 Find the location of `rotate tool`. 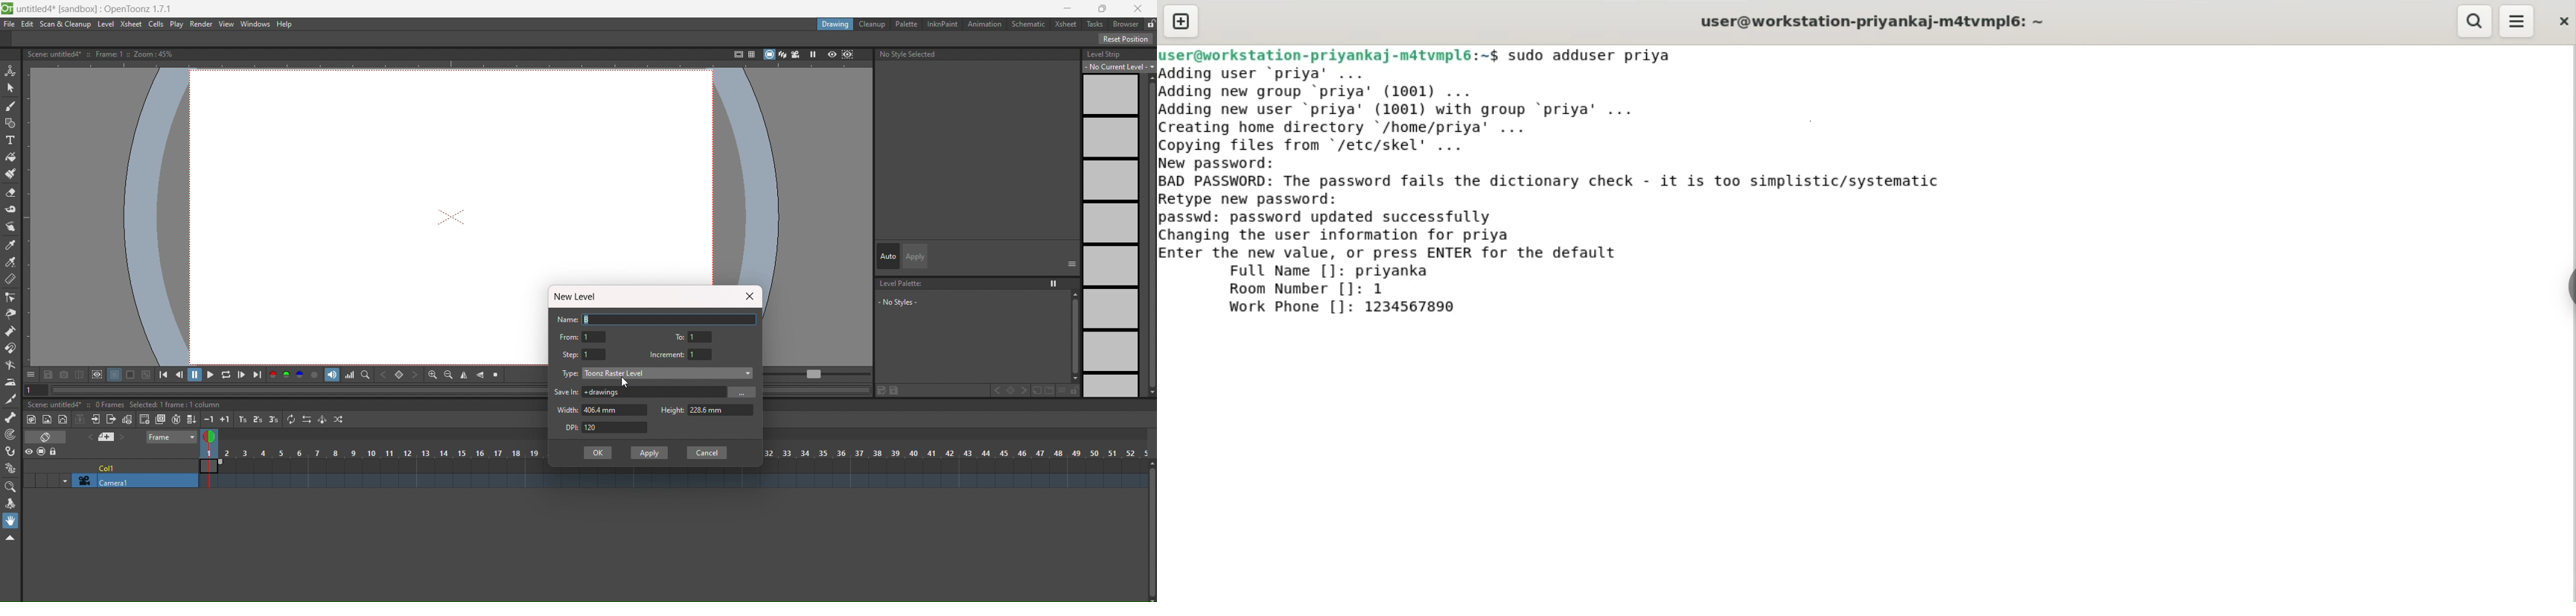

rotate tool is located at coordinates (10, 504).